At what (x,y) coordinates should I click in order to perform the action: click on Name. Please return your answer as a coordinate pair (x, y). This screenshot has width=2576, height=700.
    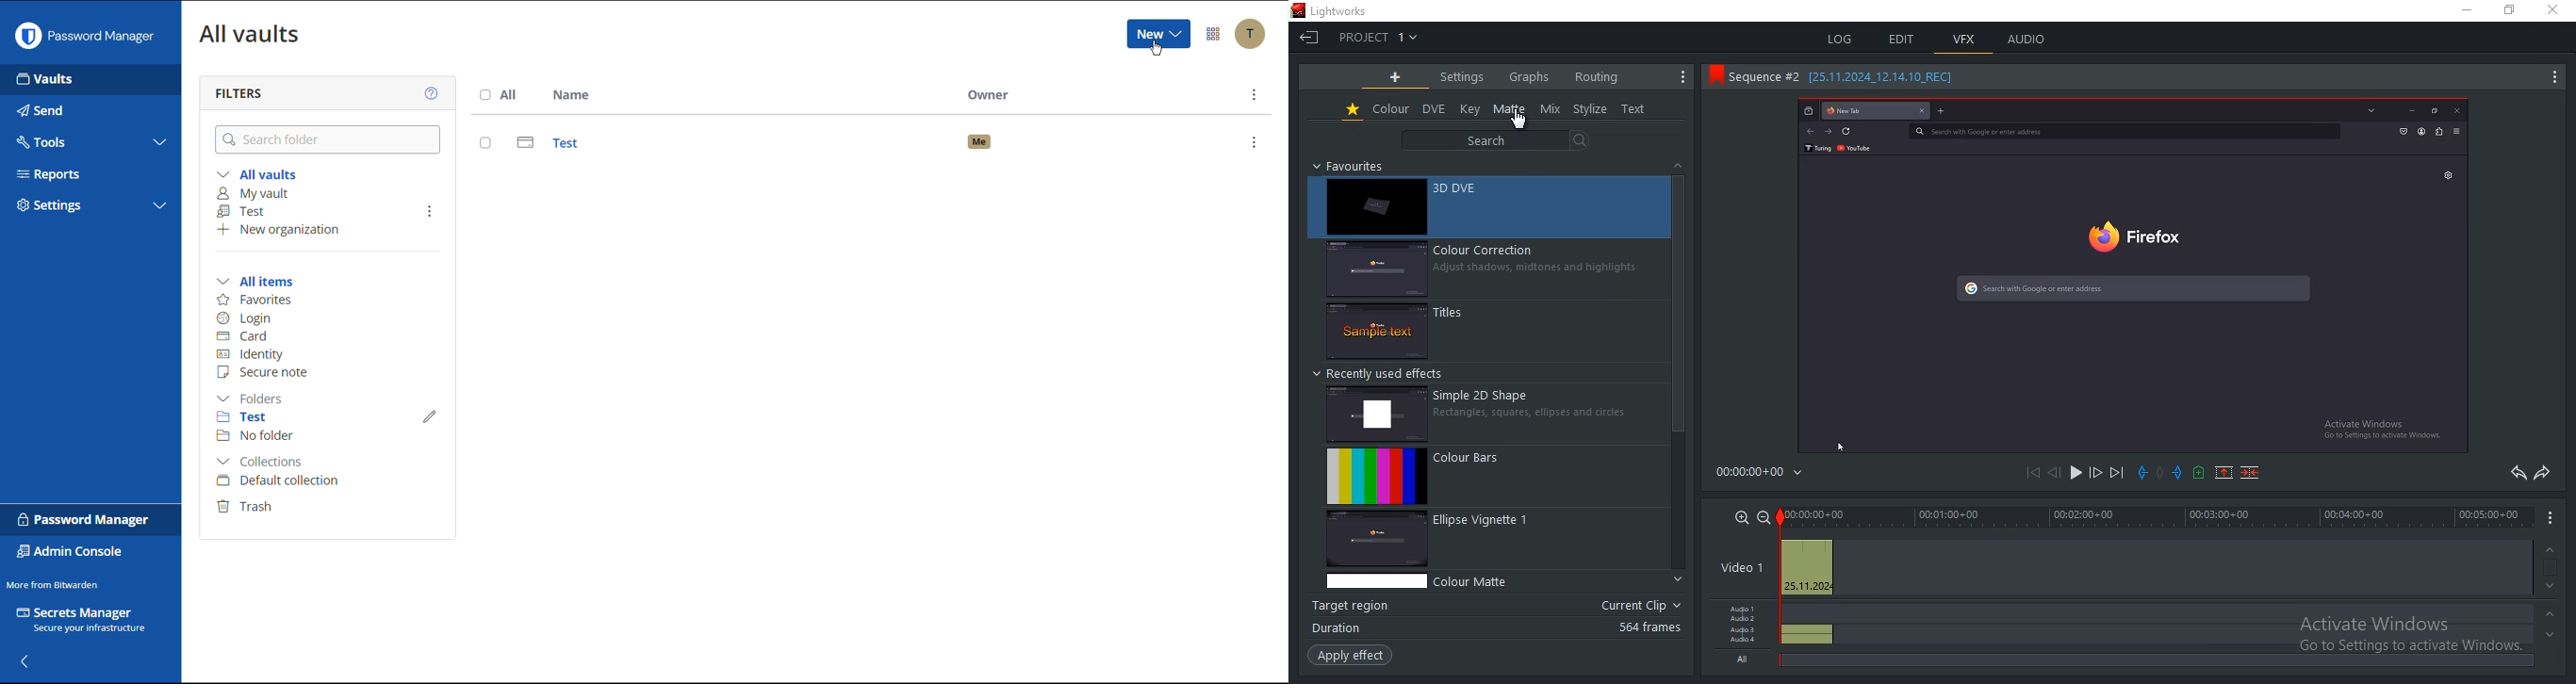
    Looking at the image, I should click on (570, 97).